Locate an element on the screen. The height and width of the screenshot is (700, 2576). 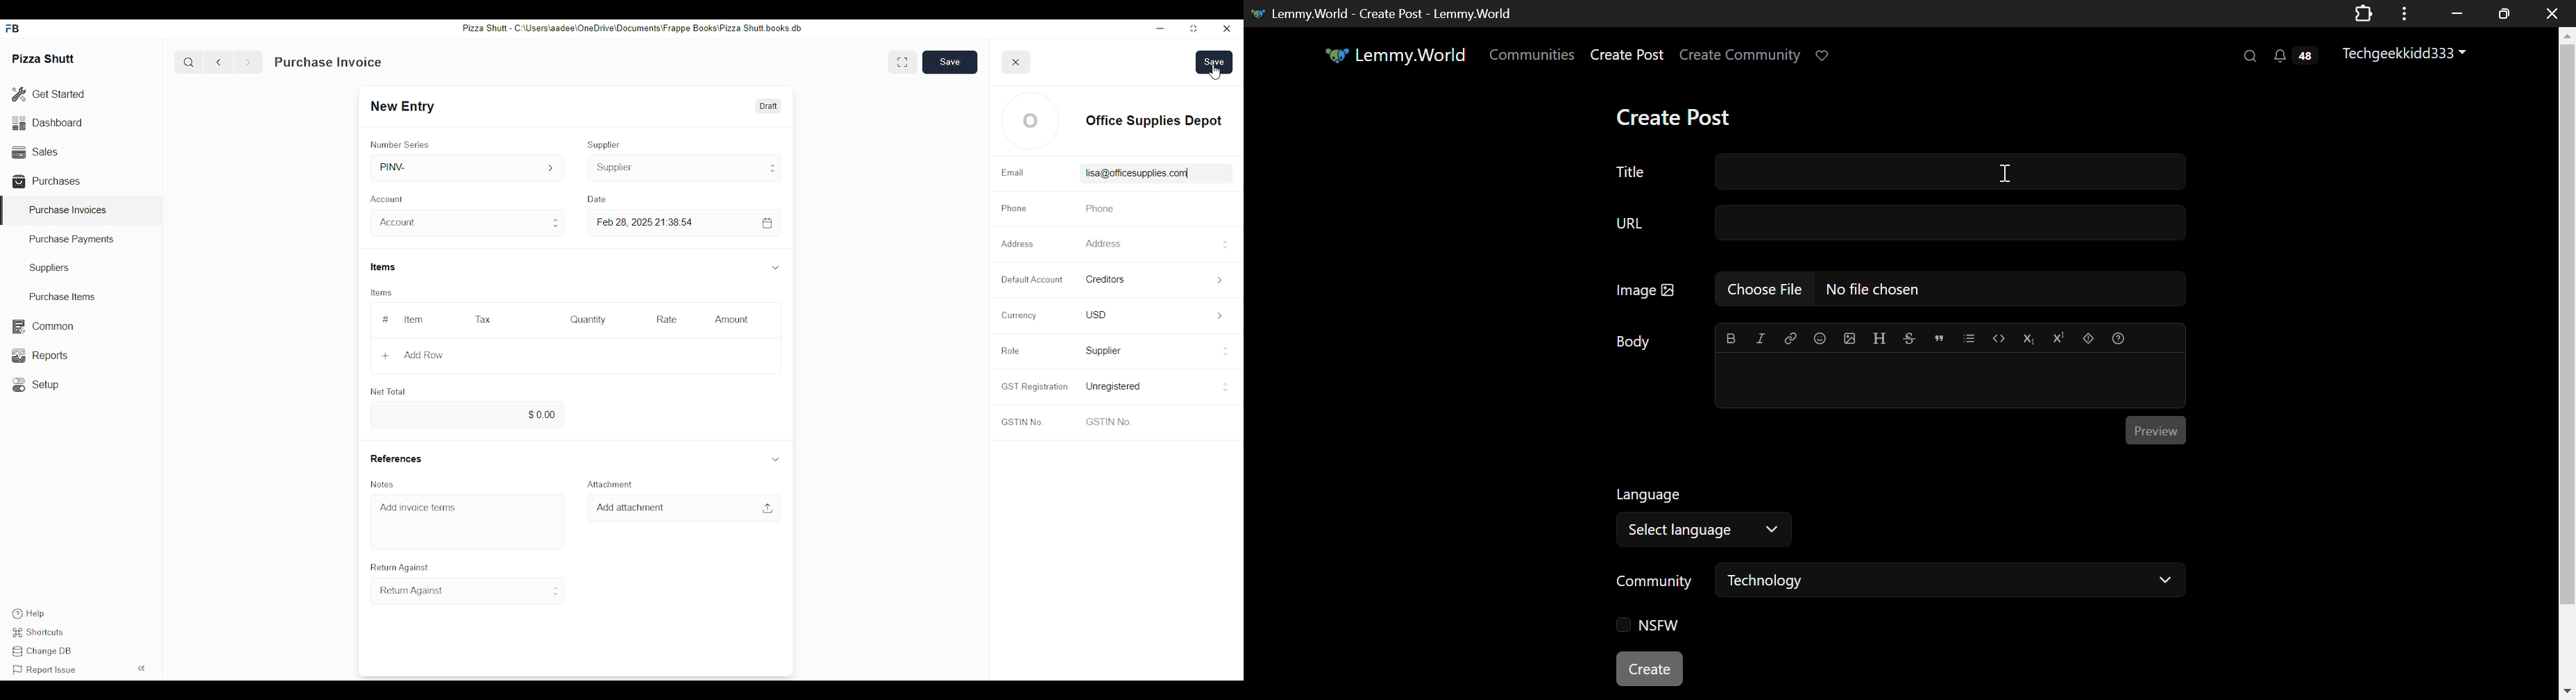
Add attachment is located at coordinates (630, 508).